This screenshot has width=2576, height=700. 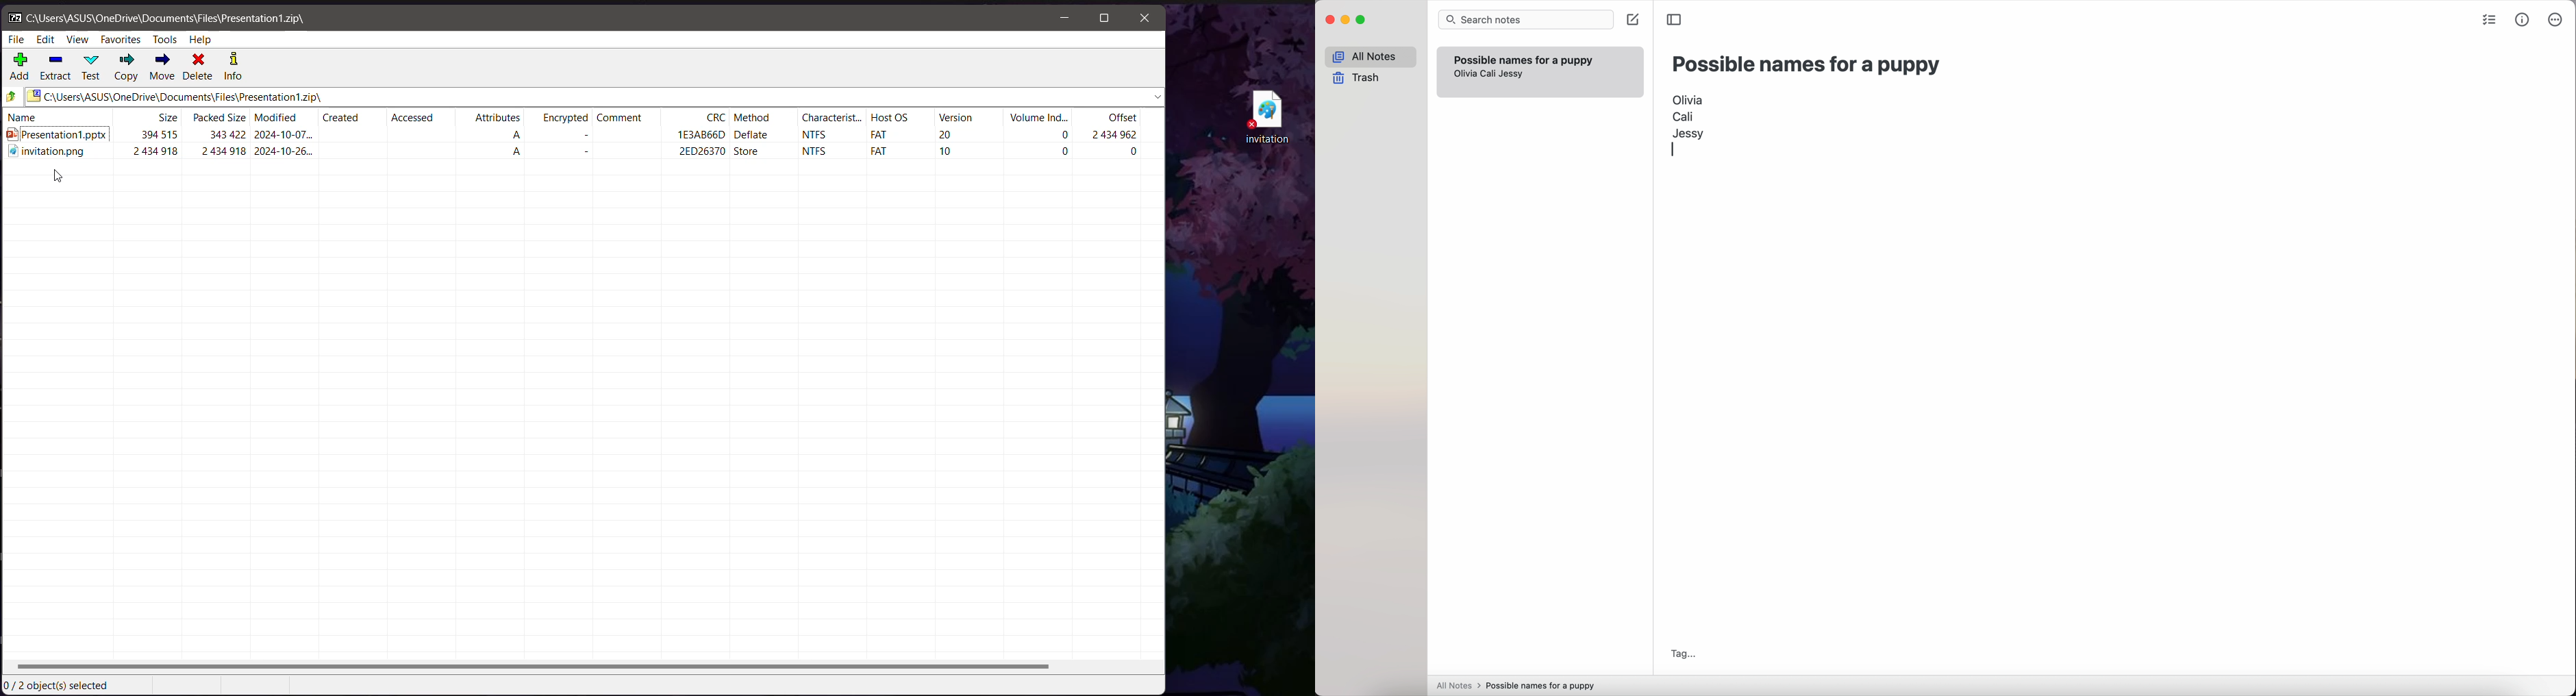 I want to click on Cali, so click(x=1492, y=75).